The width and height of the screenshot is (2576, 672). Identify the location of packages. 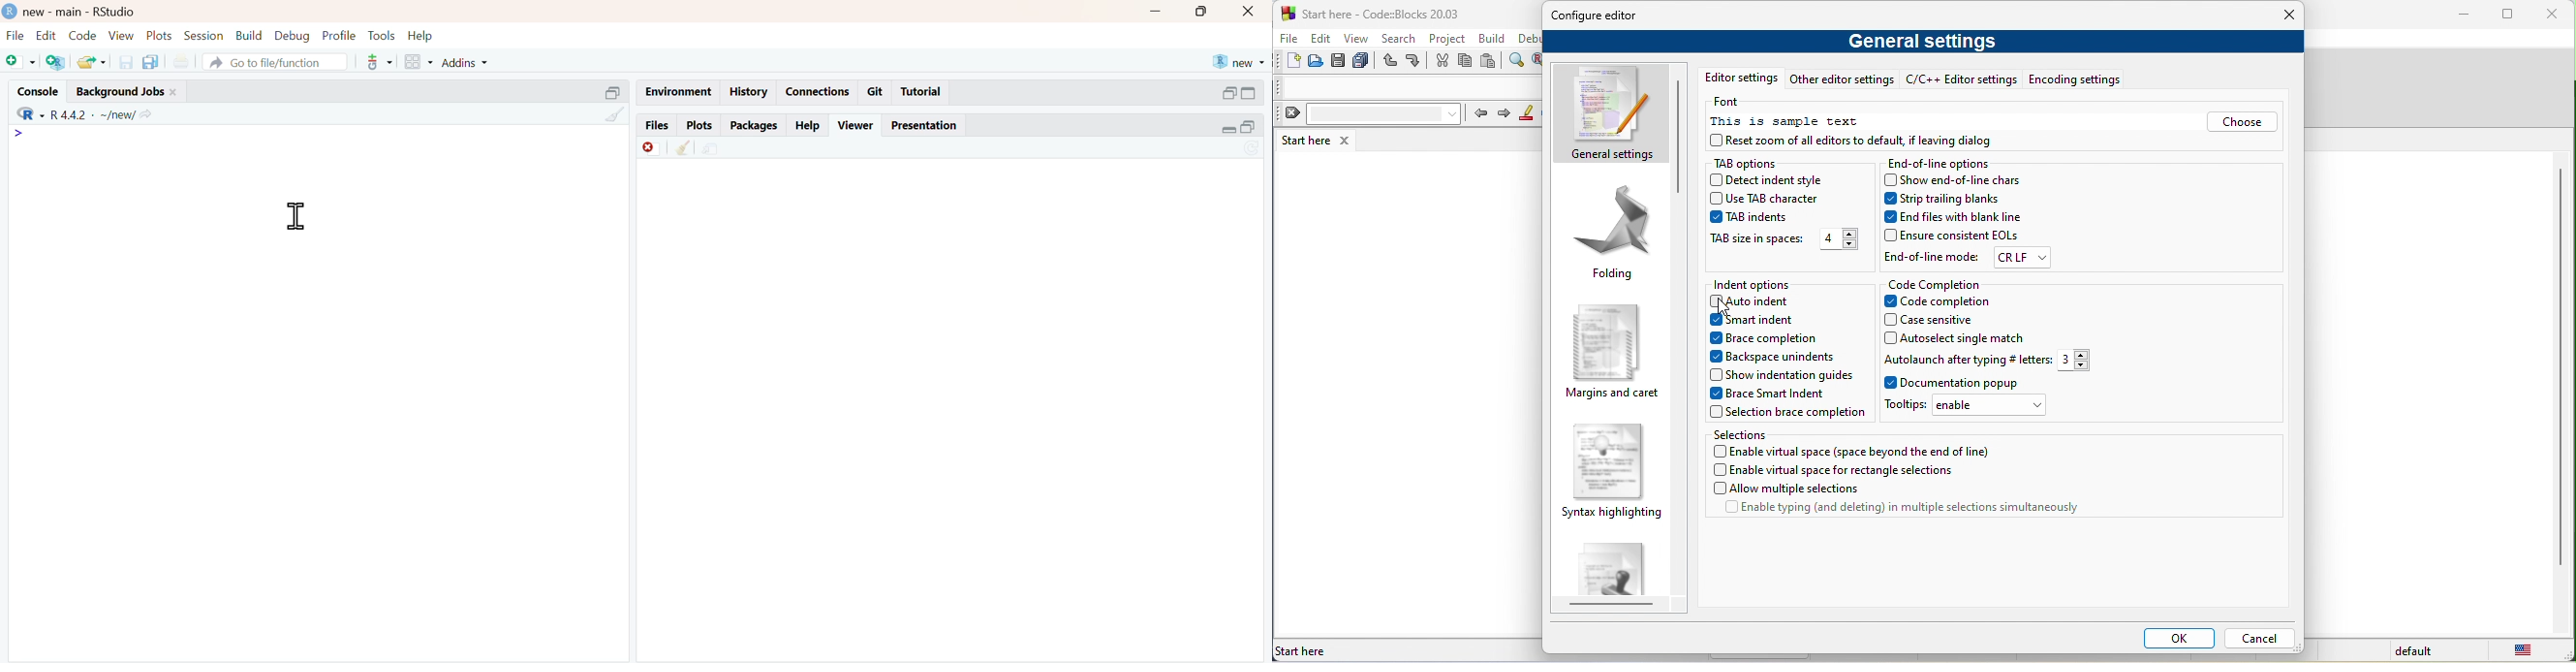
(755, 126).